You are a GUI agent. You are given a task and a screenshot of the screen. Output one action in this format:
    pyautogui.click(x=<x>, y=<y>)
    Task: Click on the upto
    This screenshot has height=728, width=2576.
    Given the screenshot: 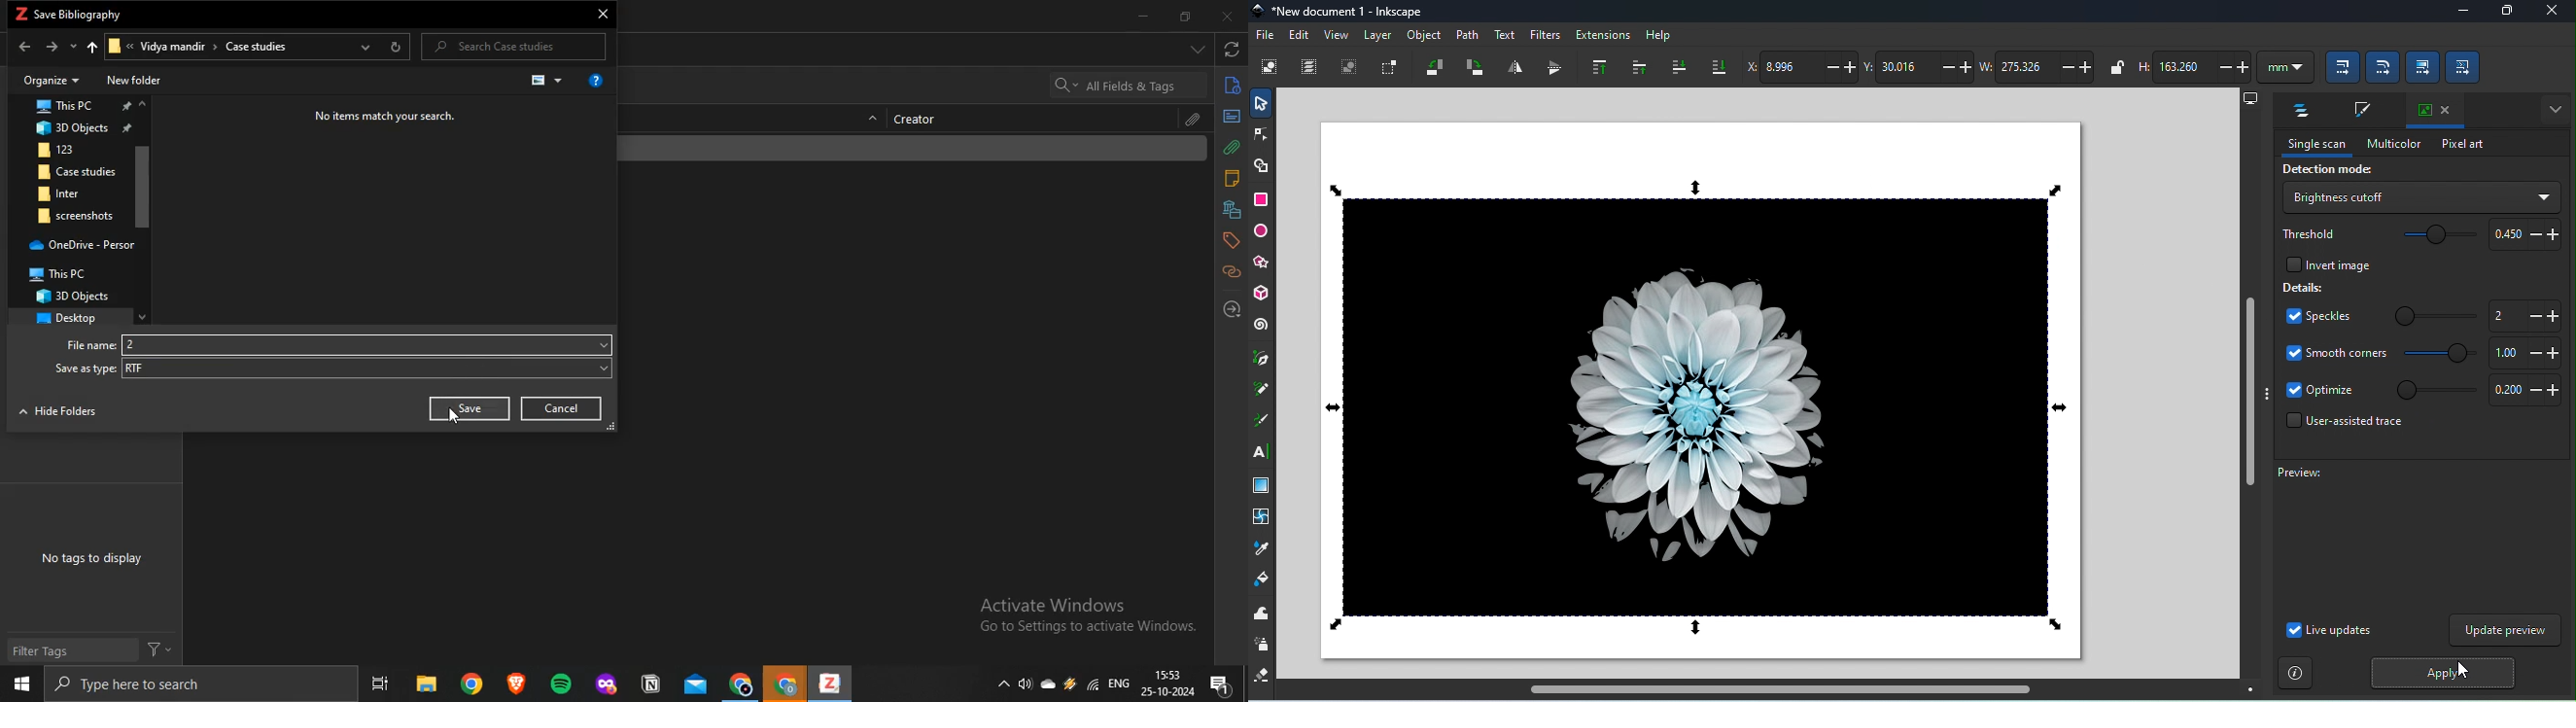 What is the action you would take?
    pyautogui.click(x=92, y=48)
    